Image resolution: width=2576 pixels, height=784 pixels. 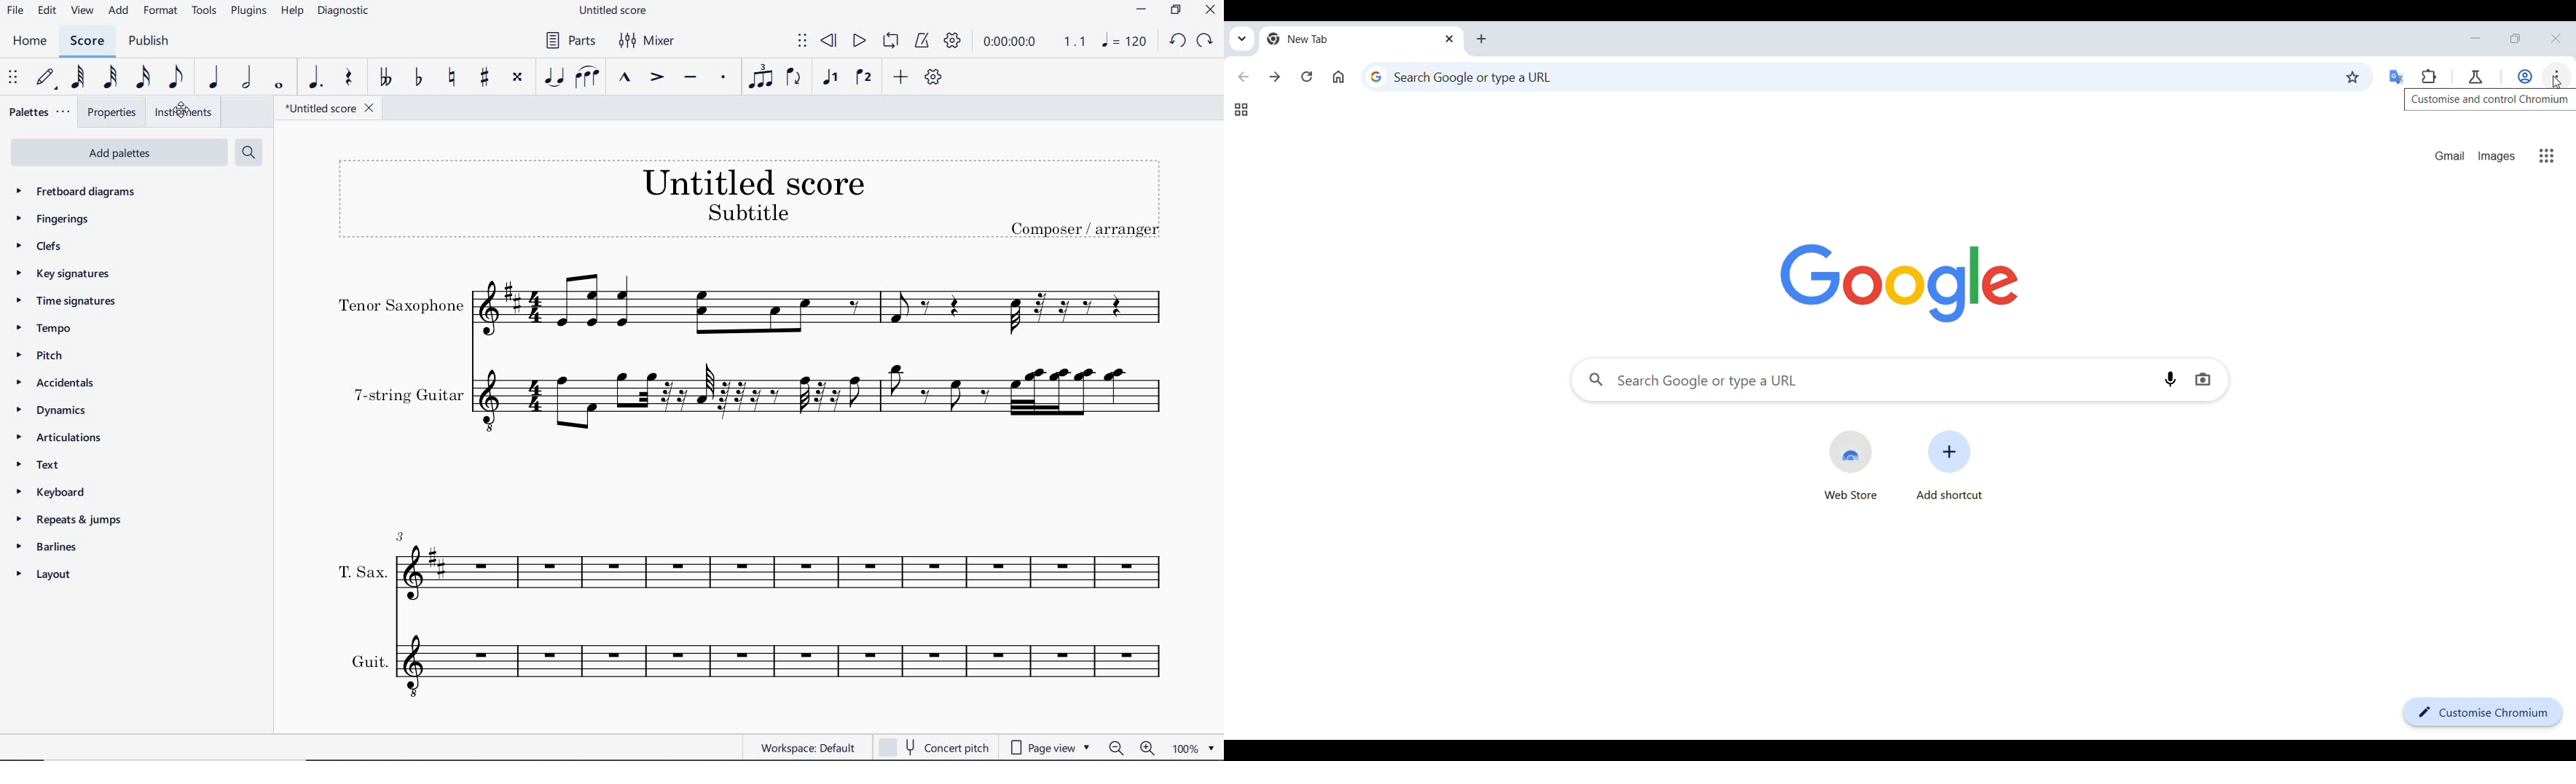 I want to click on KEYBOARD, so click(x=49, y=492).